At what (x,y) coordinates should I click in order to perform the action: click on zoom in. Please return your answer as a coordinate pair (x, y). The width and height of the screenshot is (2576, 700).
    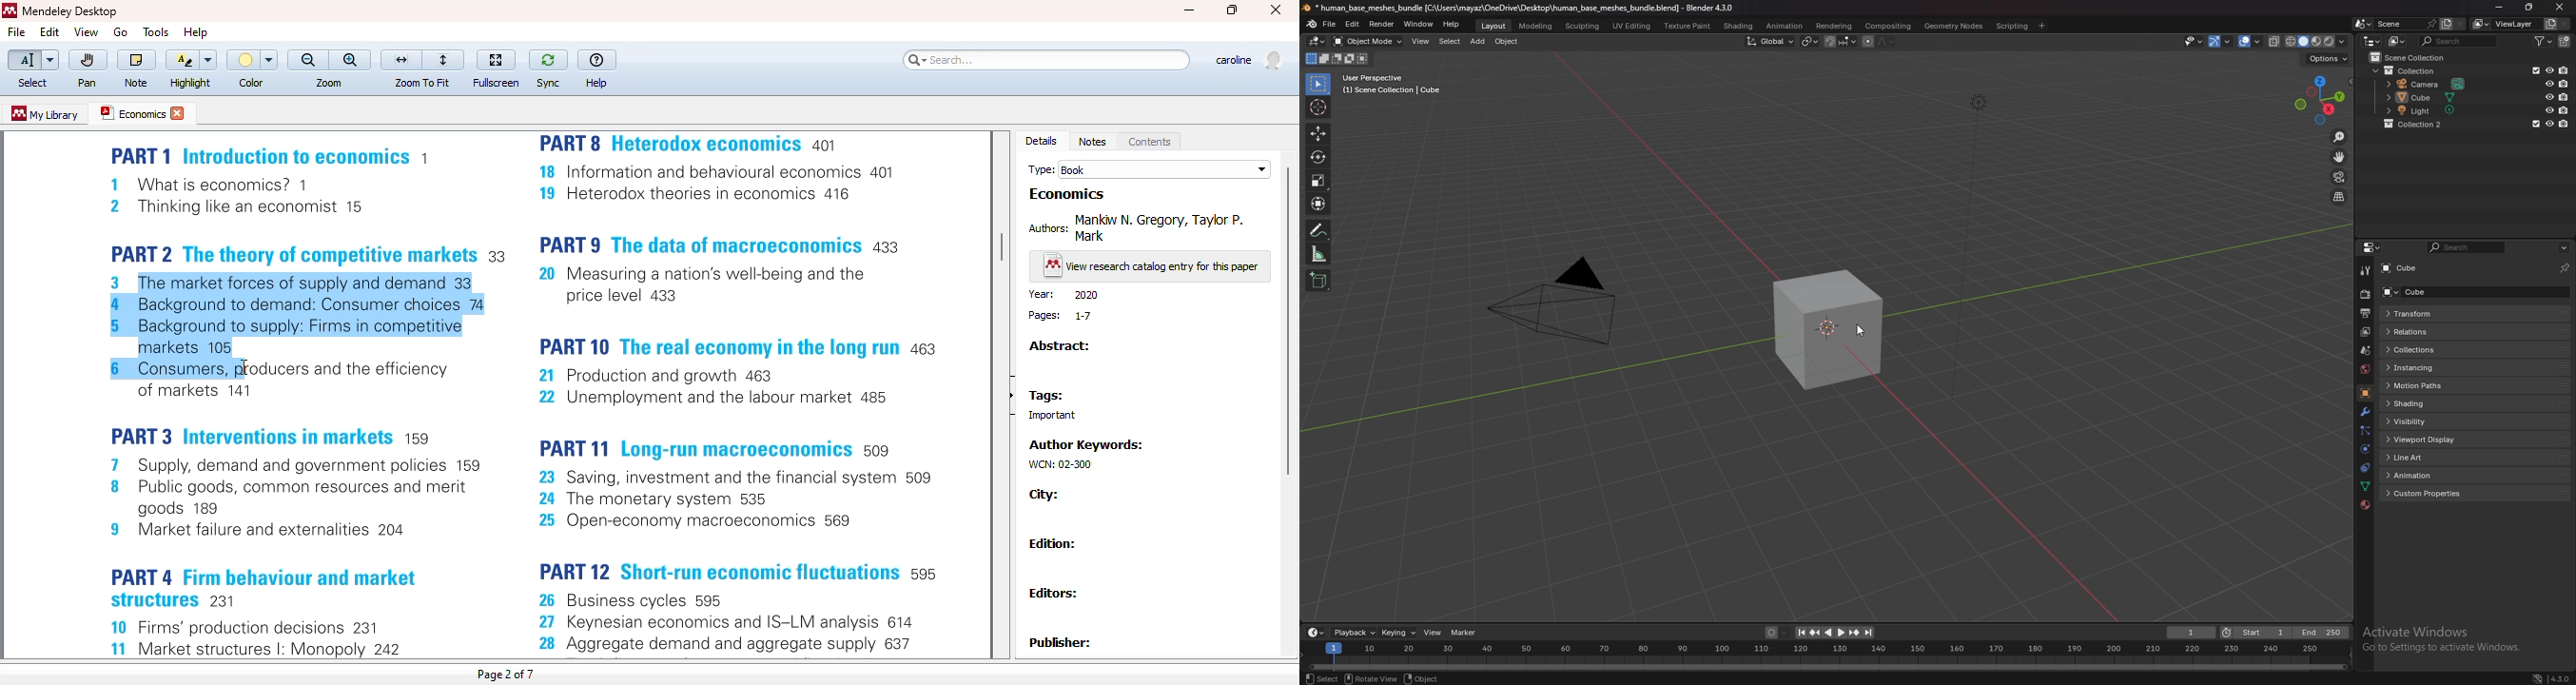
    Looking at the image, I should click on (351, 60).